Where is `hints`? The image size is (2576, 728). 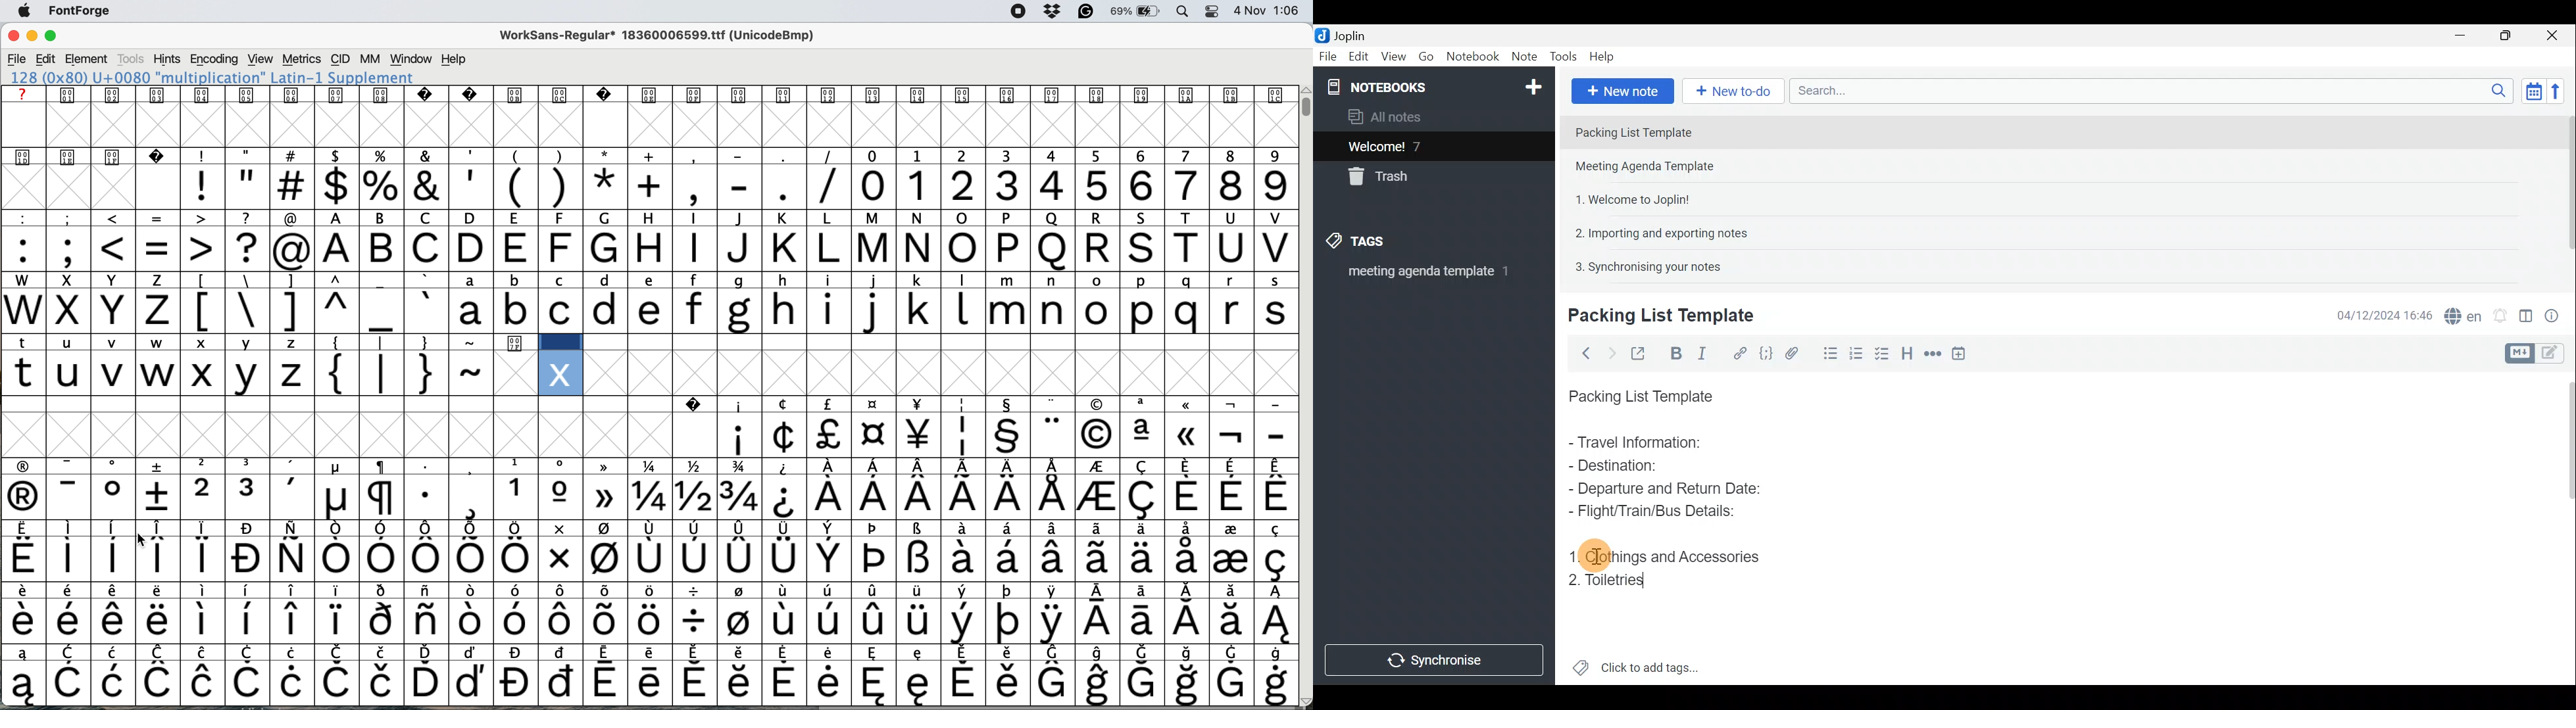 hints is located at coordinates (168, 60).